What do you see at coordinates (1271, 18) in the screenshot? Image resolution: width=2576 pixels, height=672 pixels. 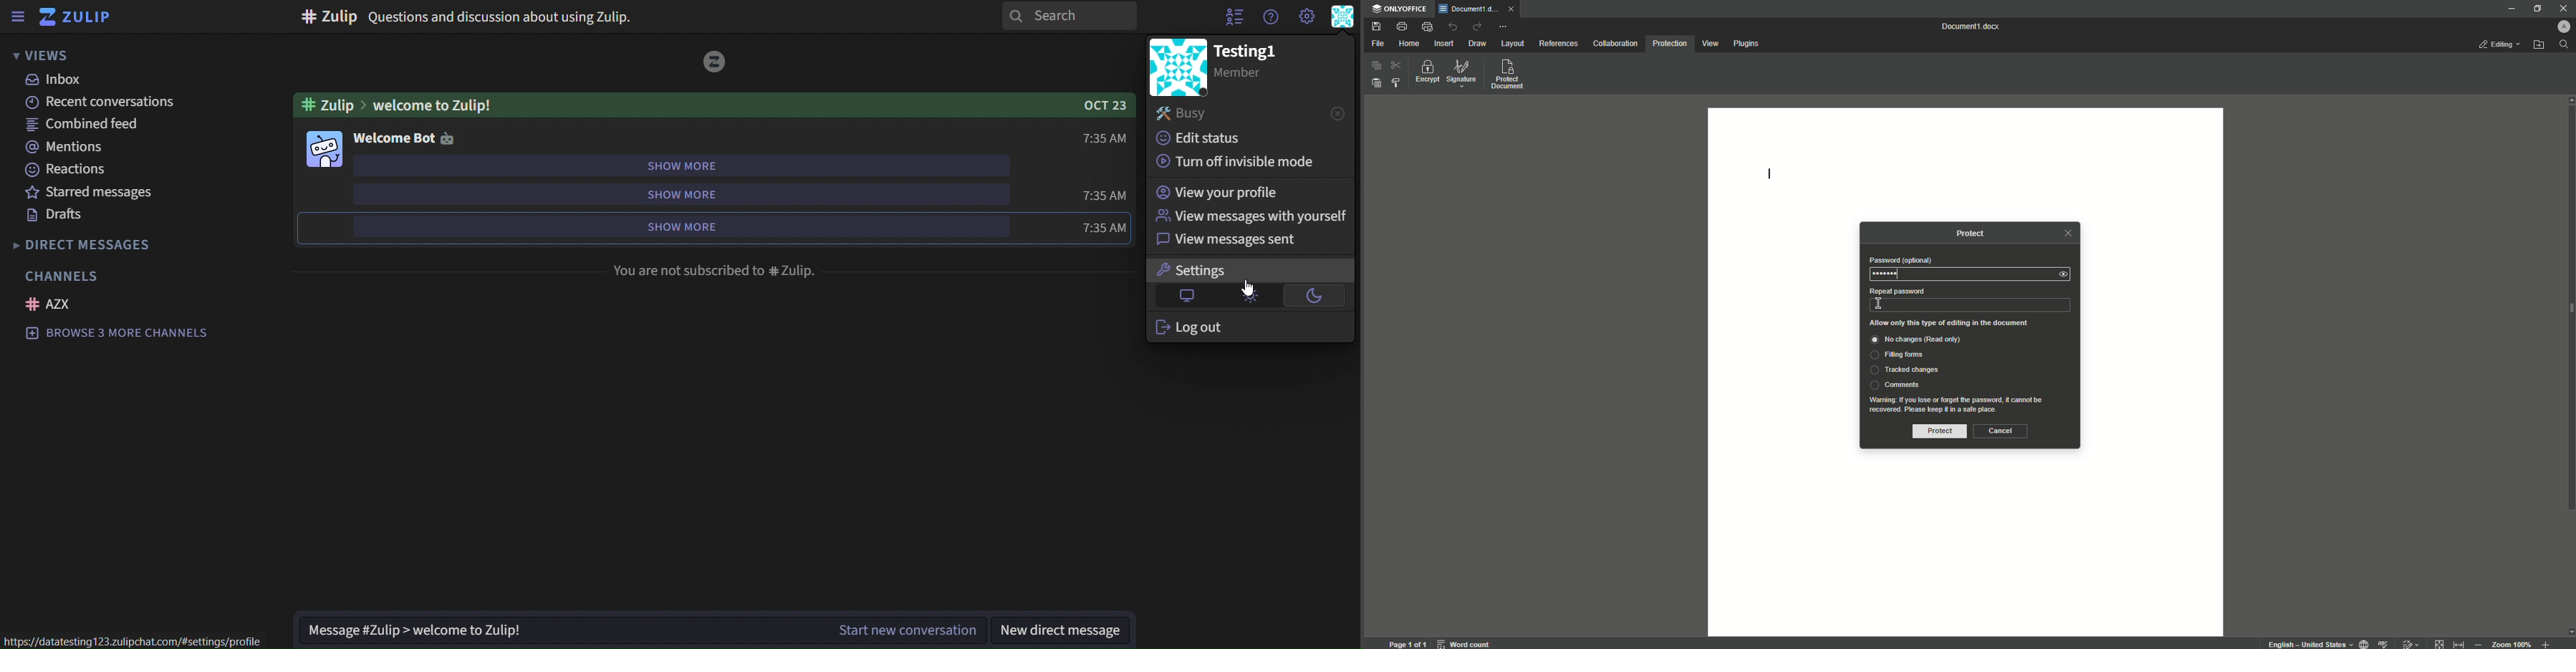 I see `get help` at bounding box center [1271, 18].